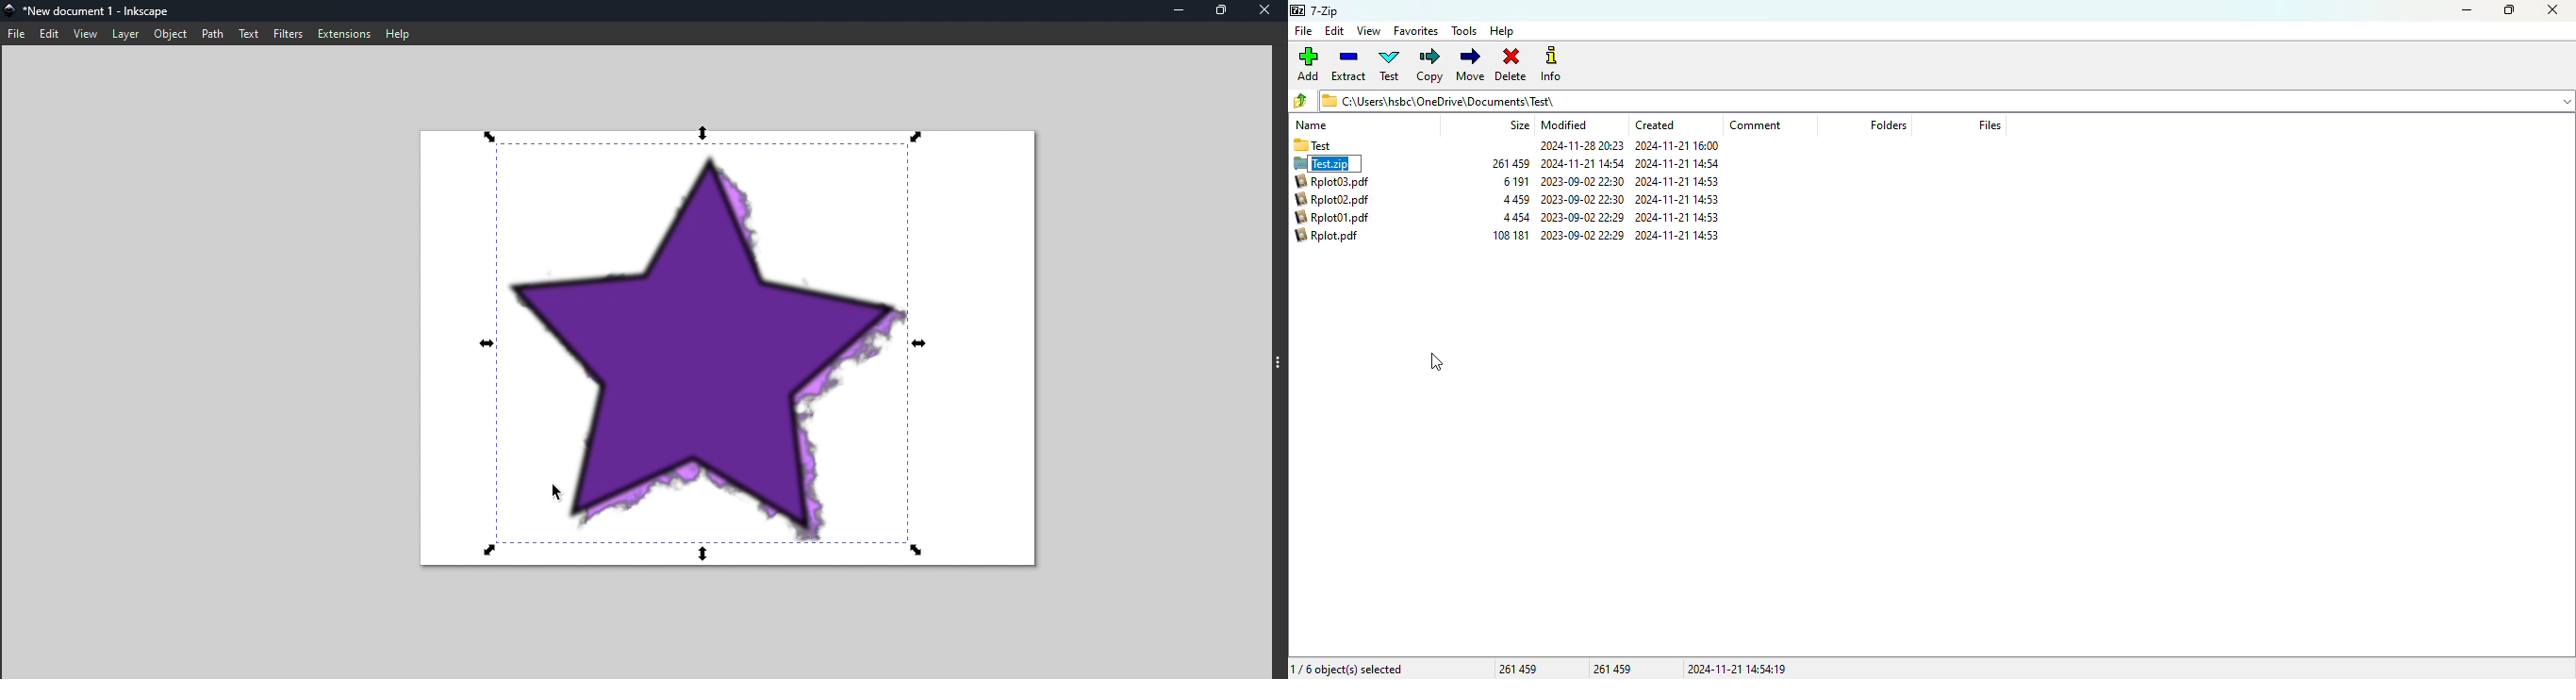 The image size is (2576, 700). Describe the element at coordinates (290, 34) in the screenshot. I see `Filters` at that location.